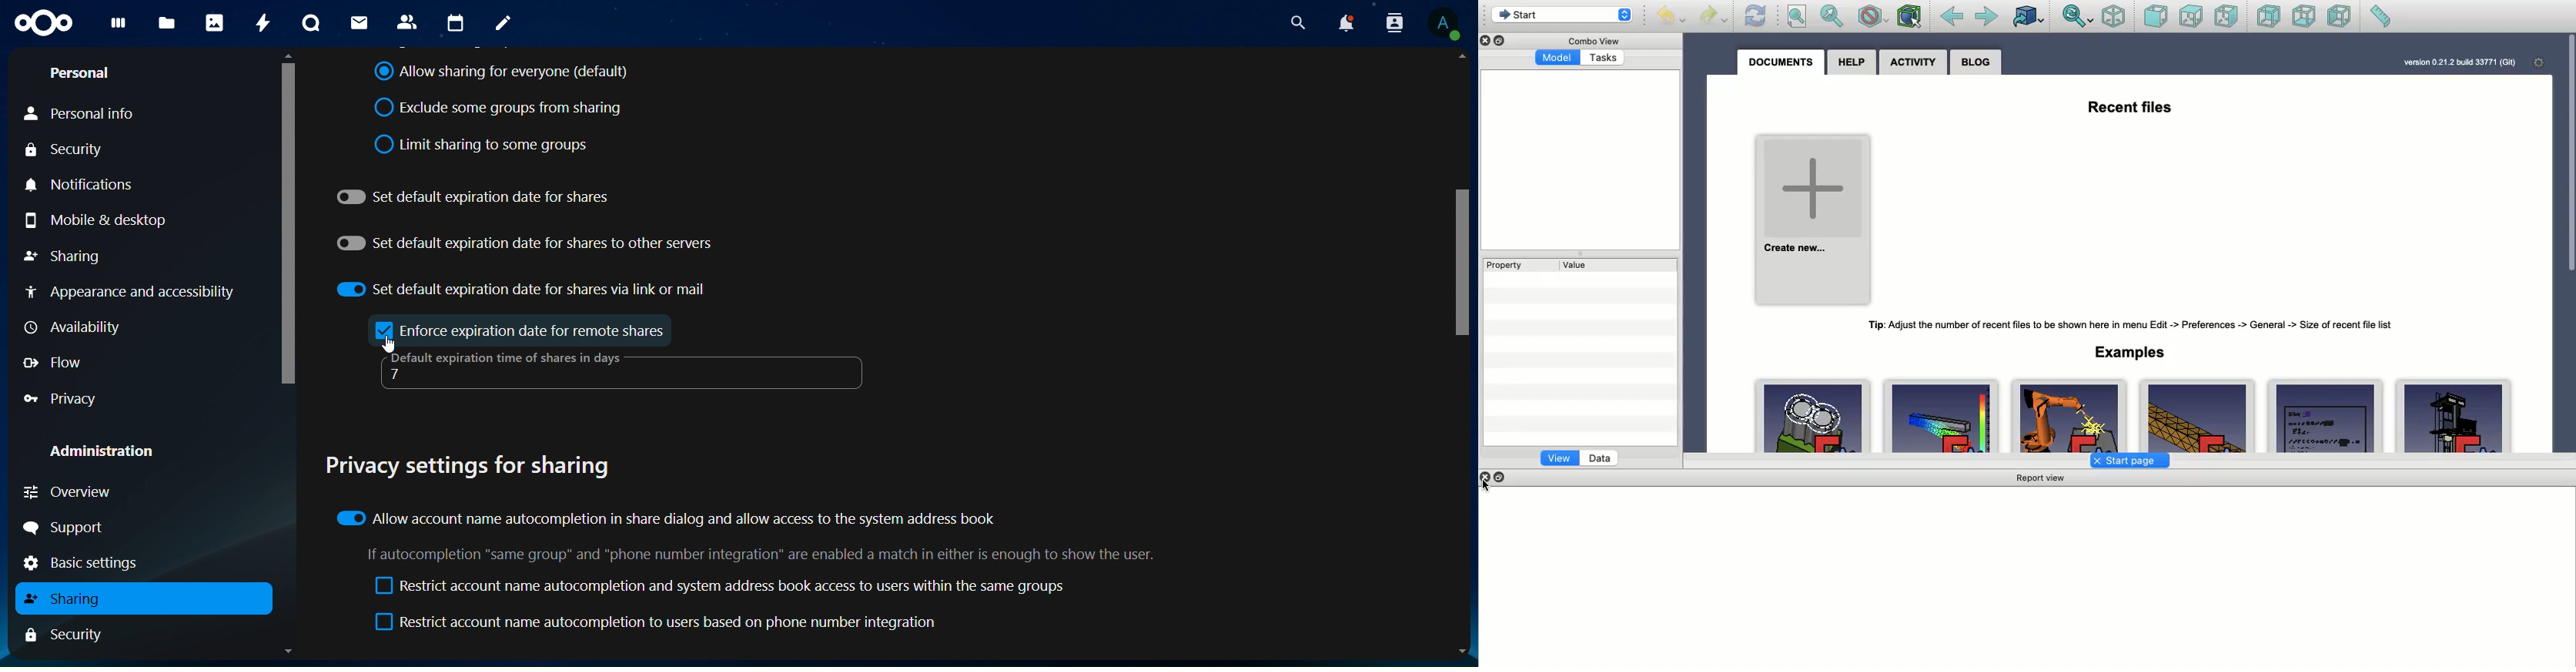 This screenshot has height=672, width=2576. What do you see at coordinates (2341, 18) in the screenshot?
I see `Left` at bounding box center [2341, 18].